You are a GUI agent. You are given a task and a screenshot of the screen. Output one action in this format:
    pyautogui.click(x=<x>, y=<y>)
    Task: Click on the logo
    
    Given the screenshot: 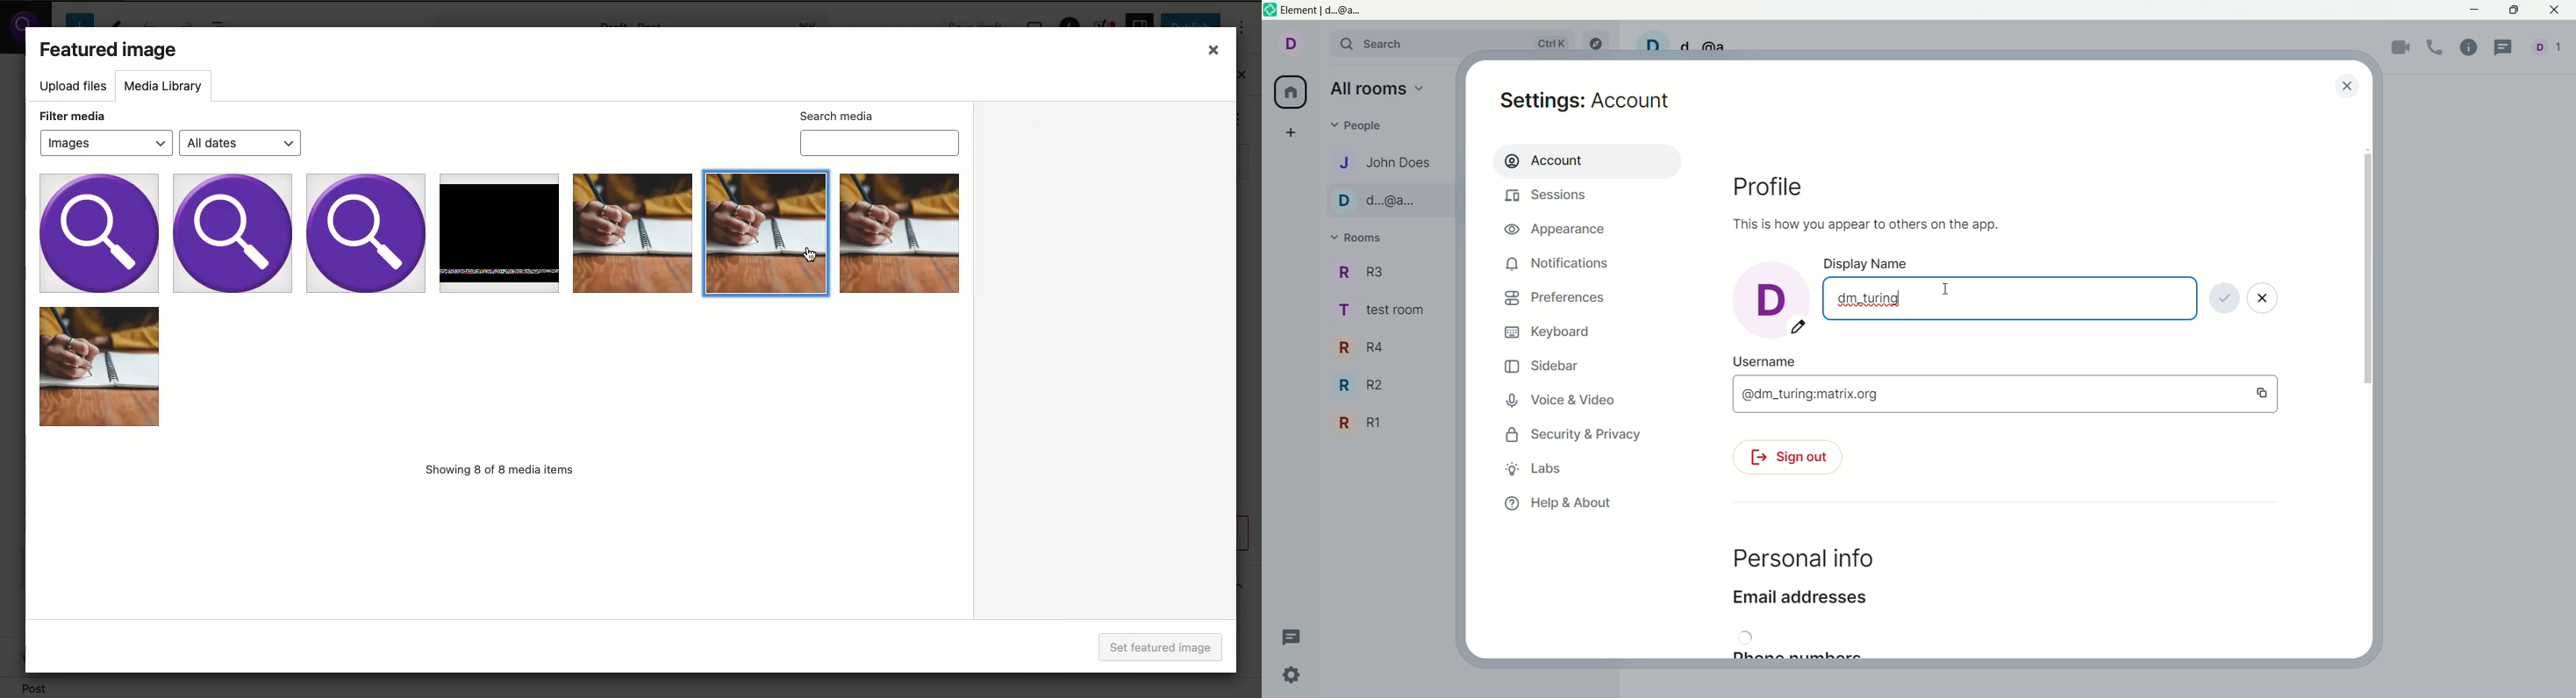 What is the action you would take?
    pyautogui.click(x=1271, y=12)
    